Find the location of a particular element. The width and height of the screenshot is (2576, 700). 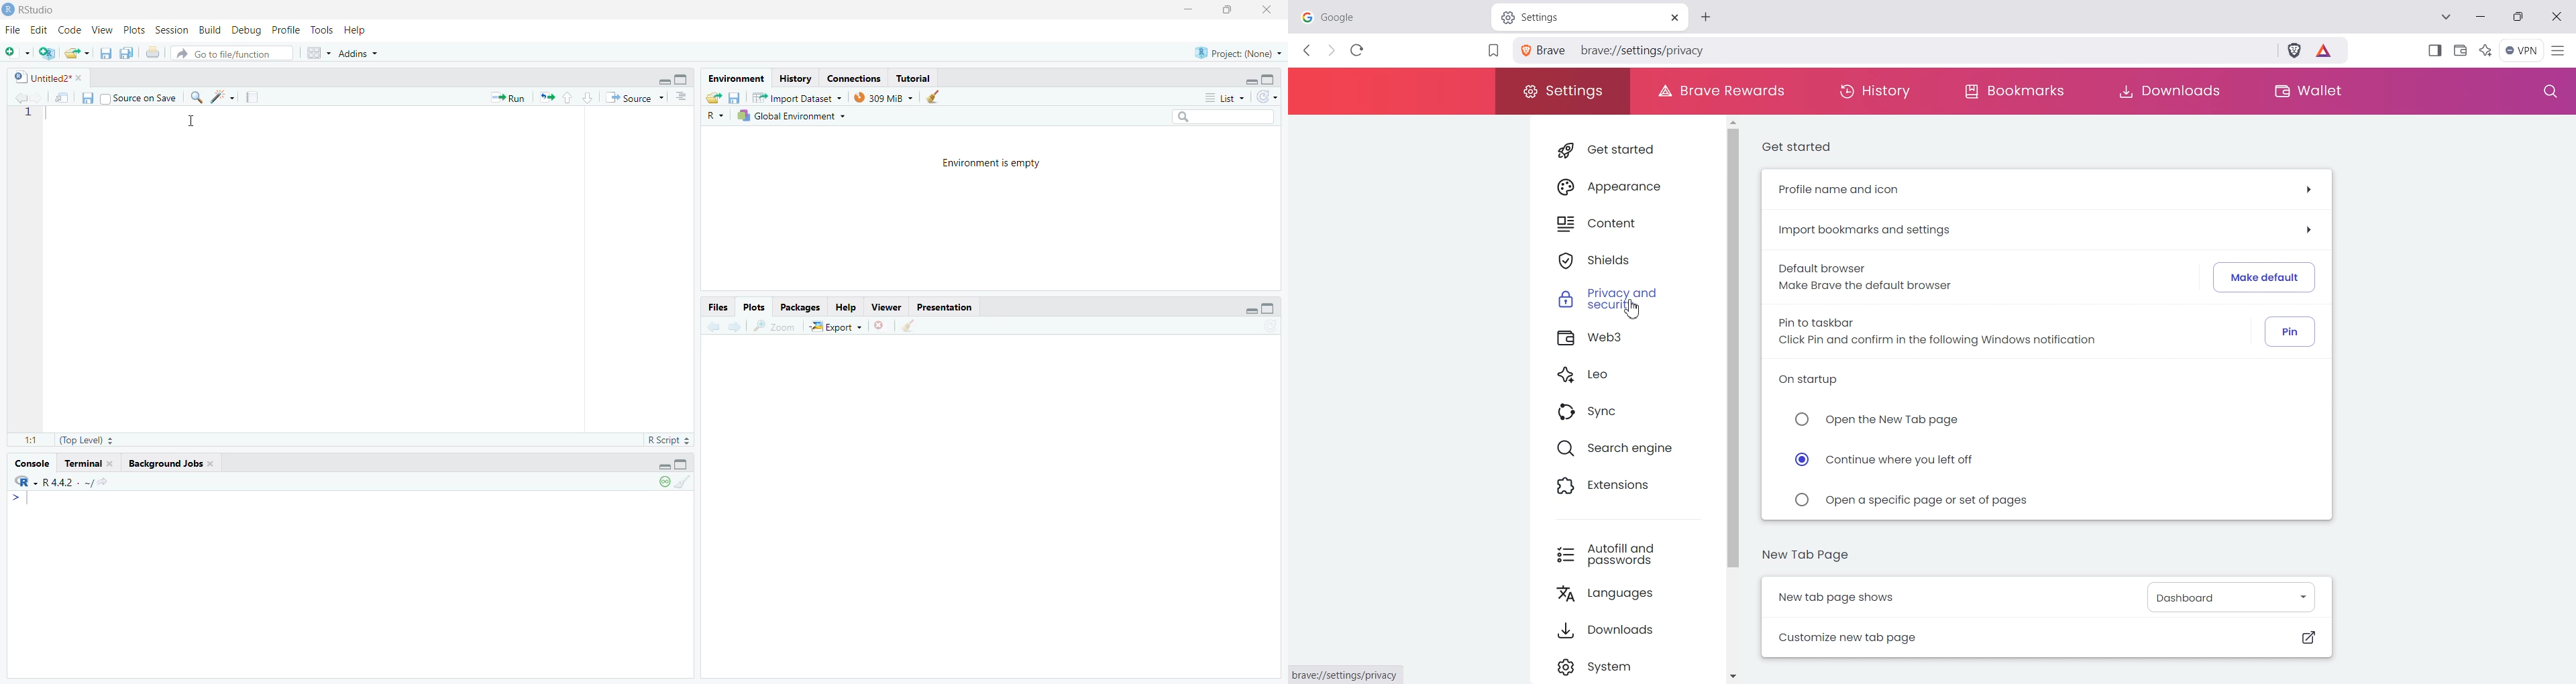

1:! is located at coordinates (23, 442).